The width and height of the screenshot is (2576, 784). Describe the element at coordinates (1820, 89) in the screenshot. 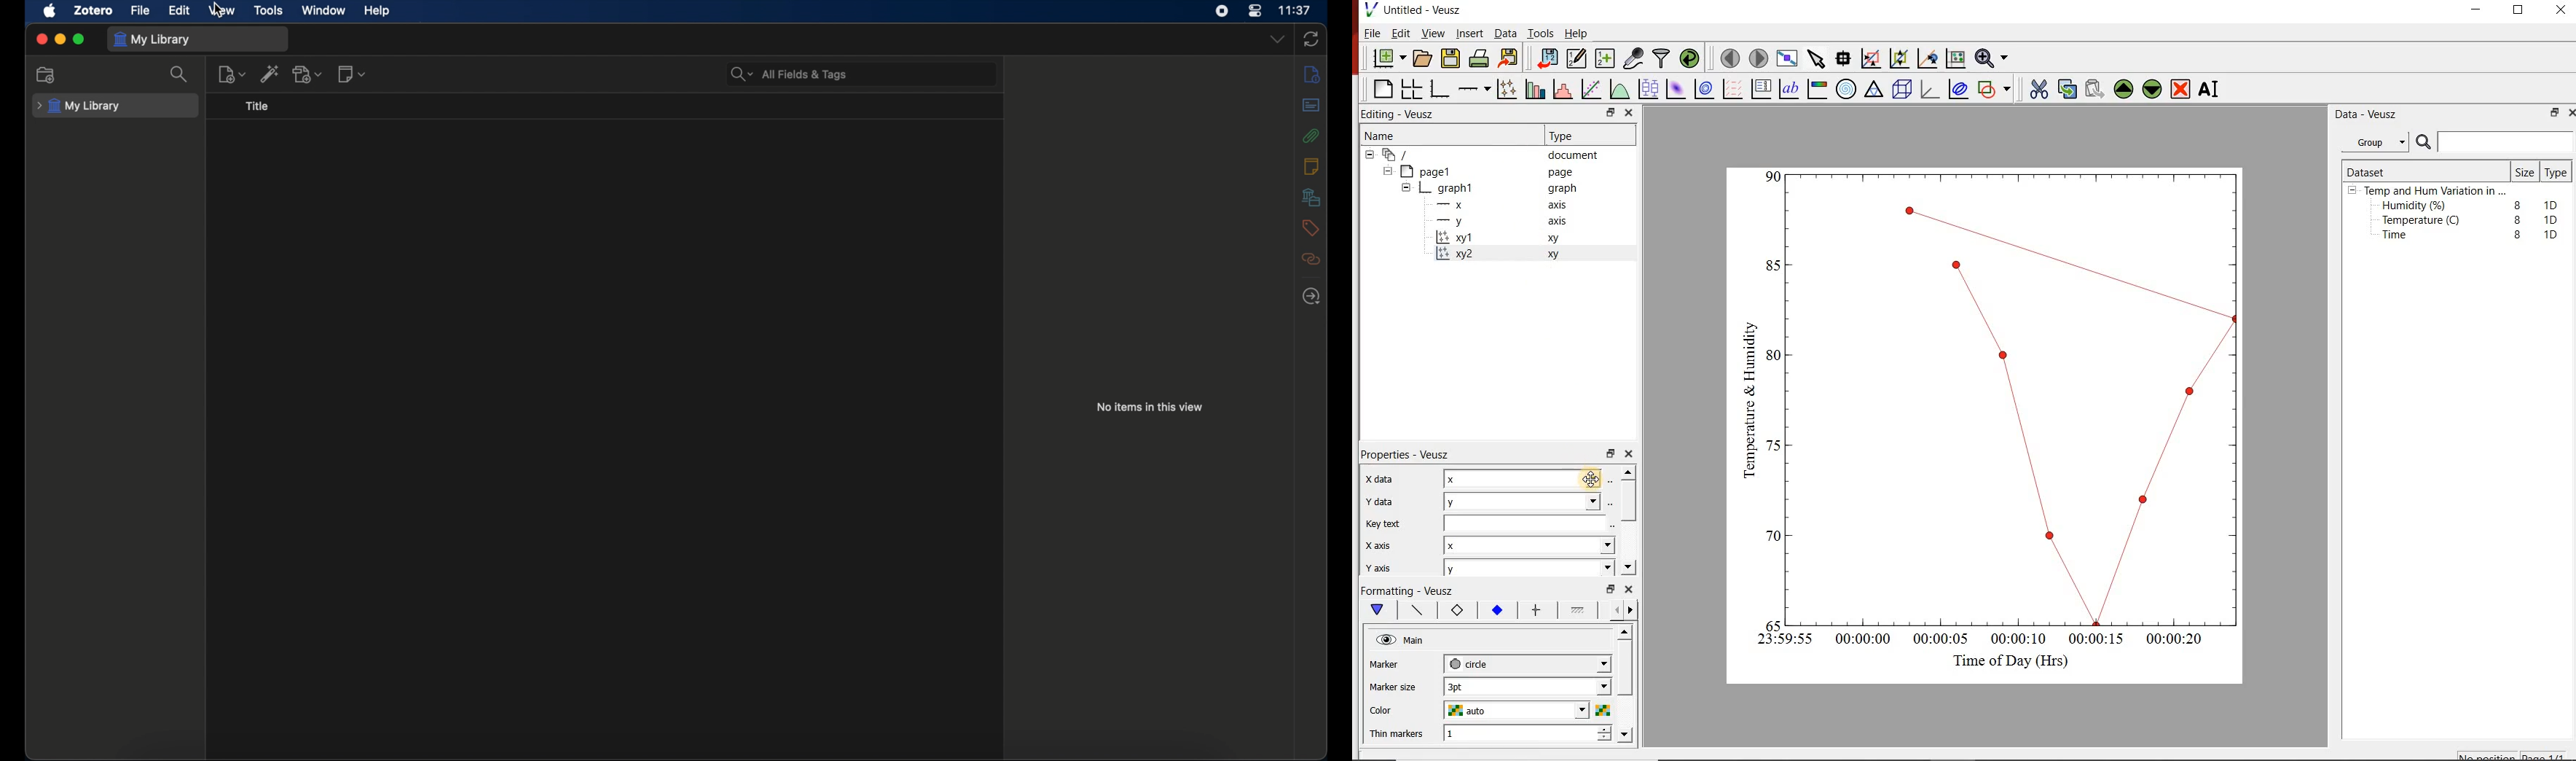

I see `image color bar` at that location.